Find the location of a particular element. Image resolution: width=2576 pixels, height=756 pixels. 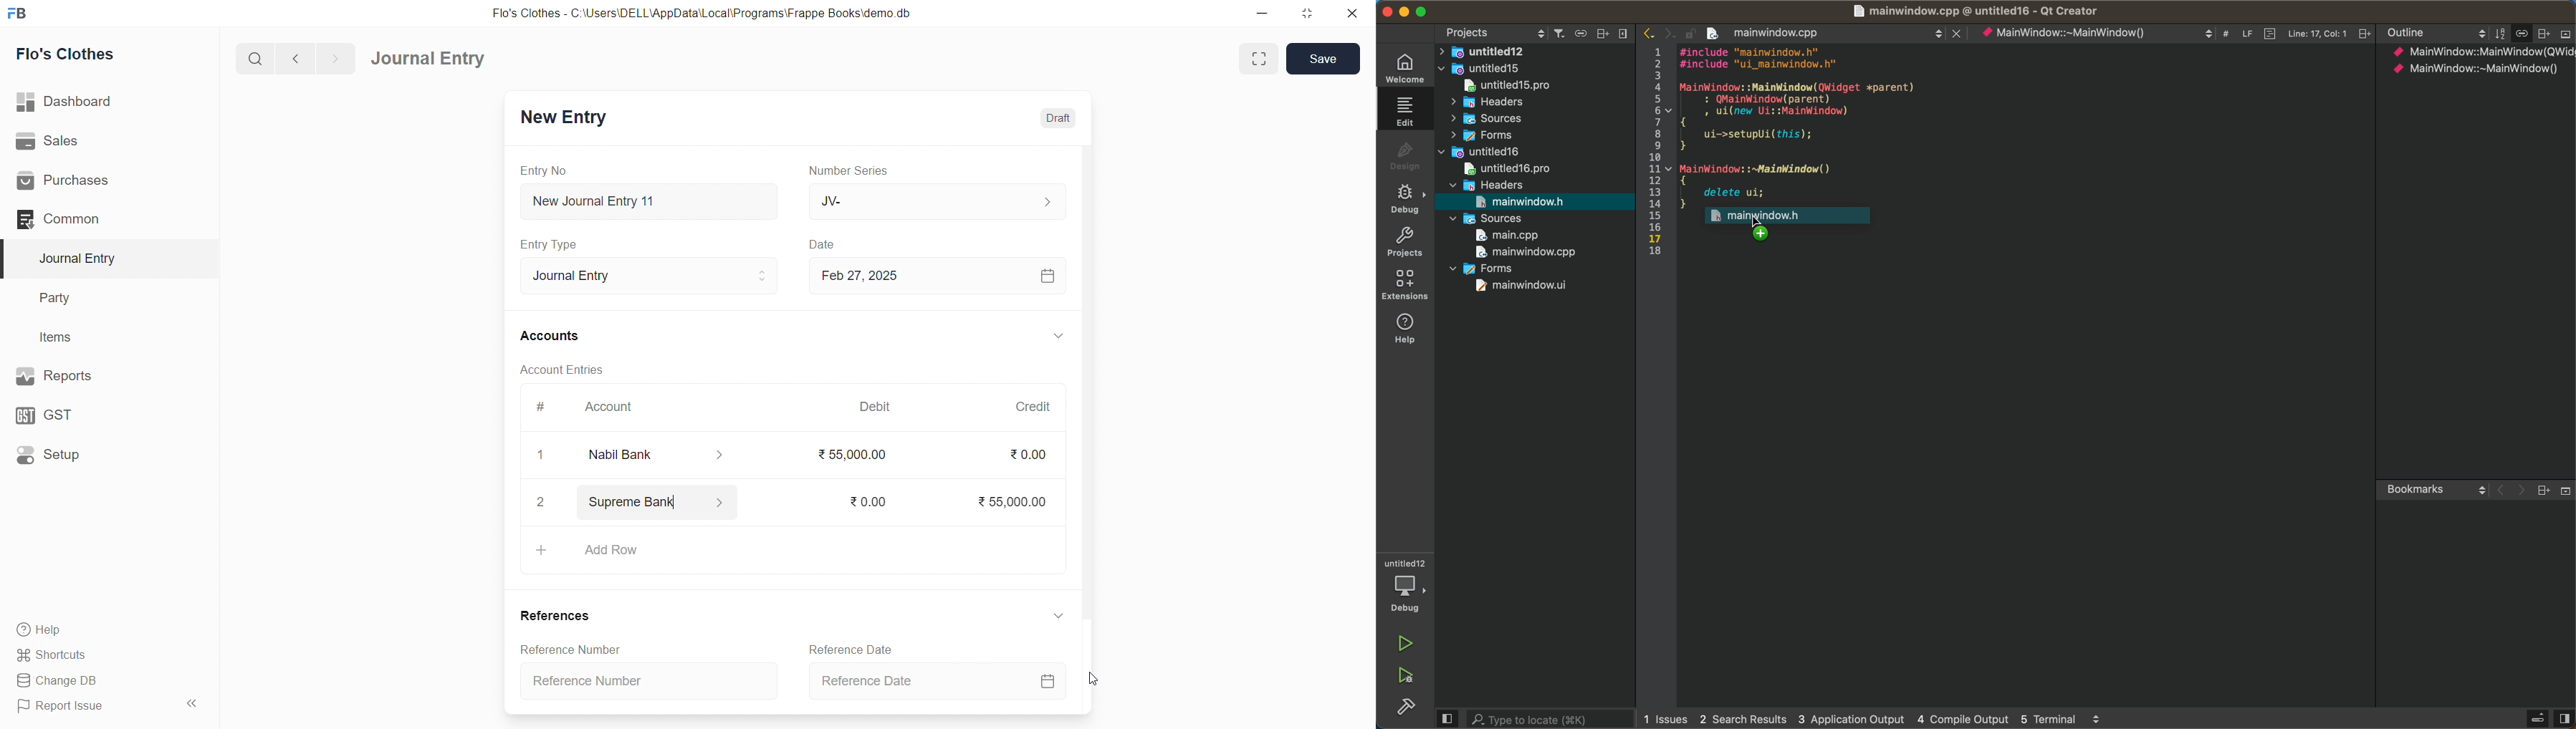

EXPAND/COLLAPSE is located at coordinates (1058, 336).